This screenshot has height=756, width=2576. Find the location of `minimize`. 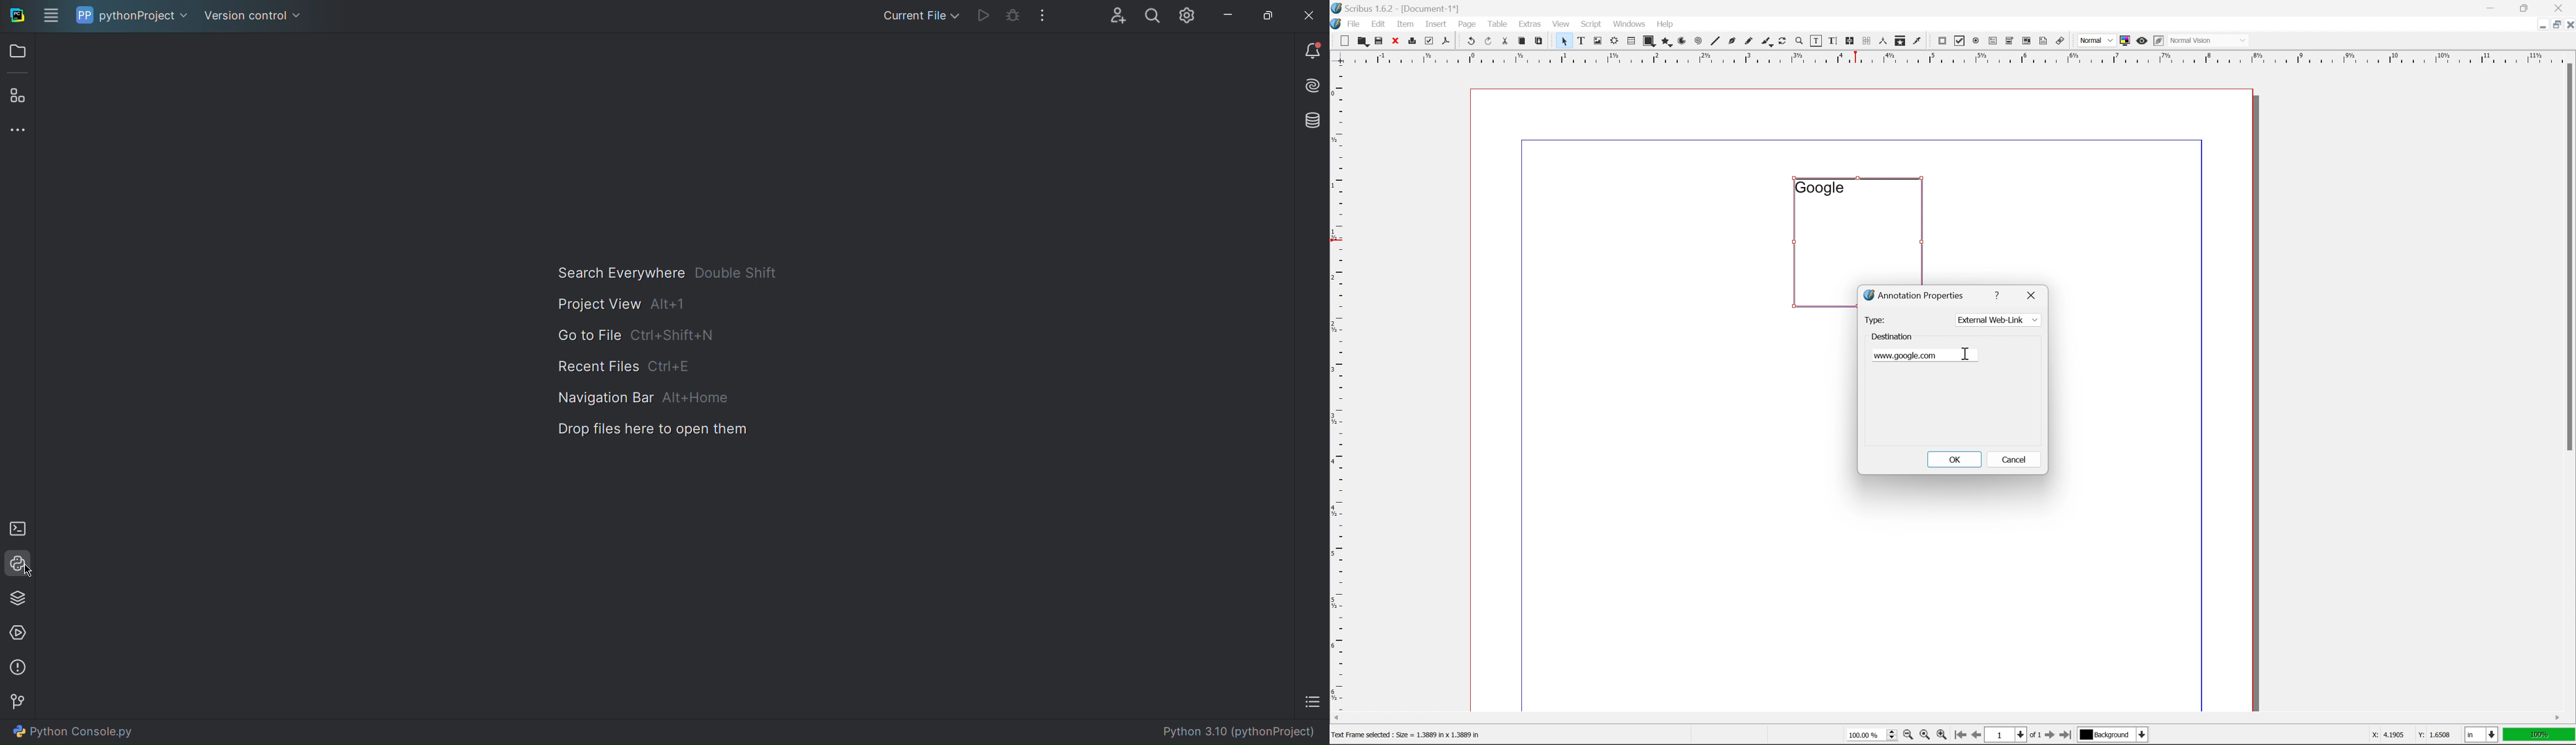

minimize is located at coordinates (2537, 23).